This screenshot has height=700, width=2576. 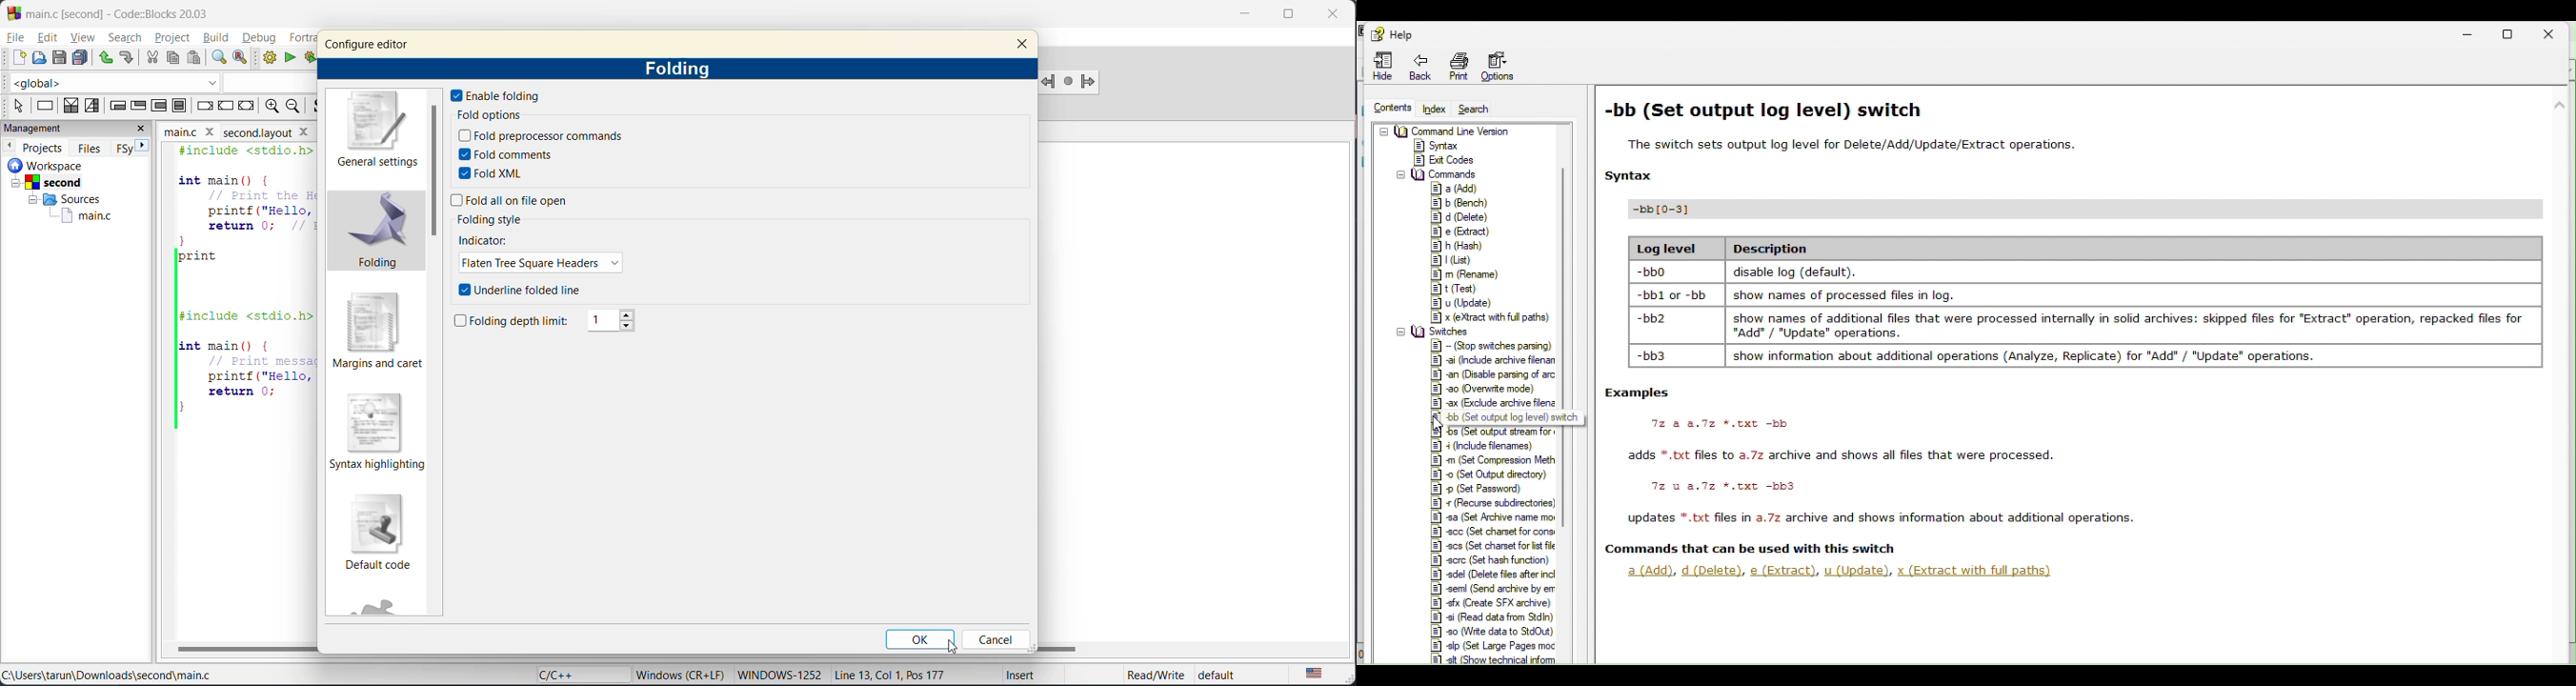 What do you see at coordinates (144, 129) in the screenshot?
I see `close` at bounding box center [144, 129].